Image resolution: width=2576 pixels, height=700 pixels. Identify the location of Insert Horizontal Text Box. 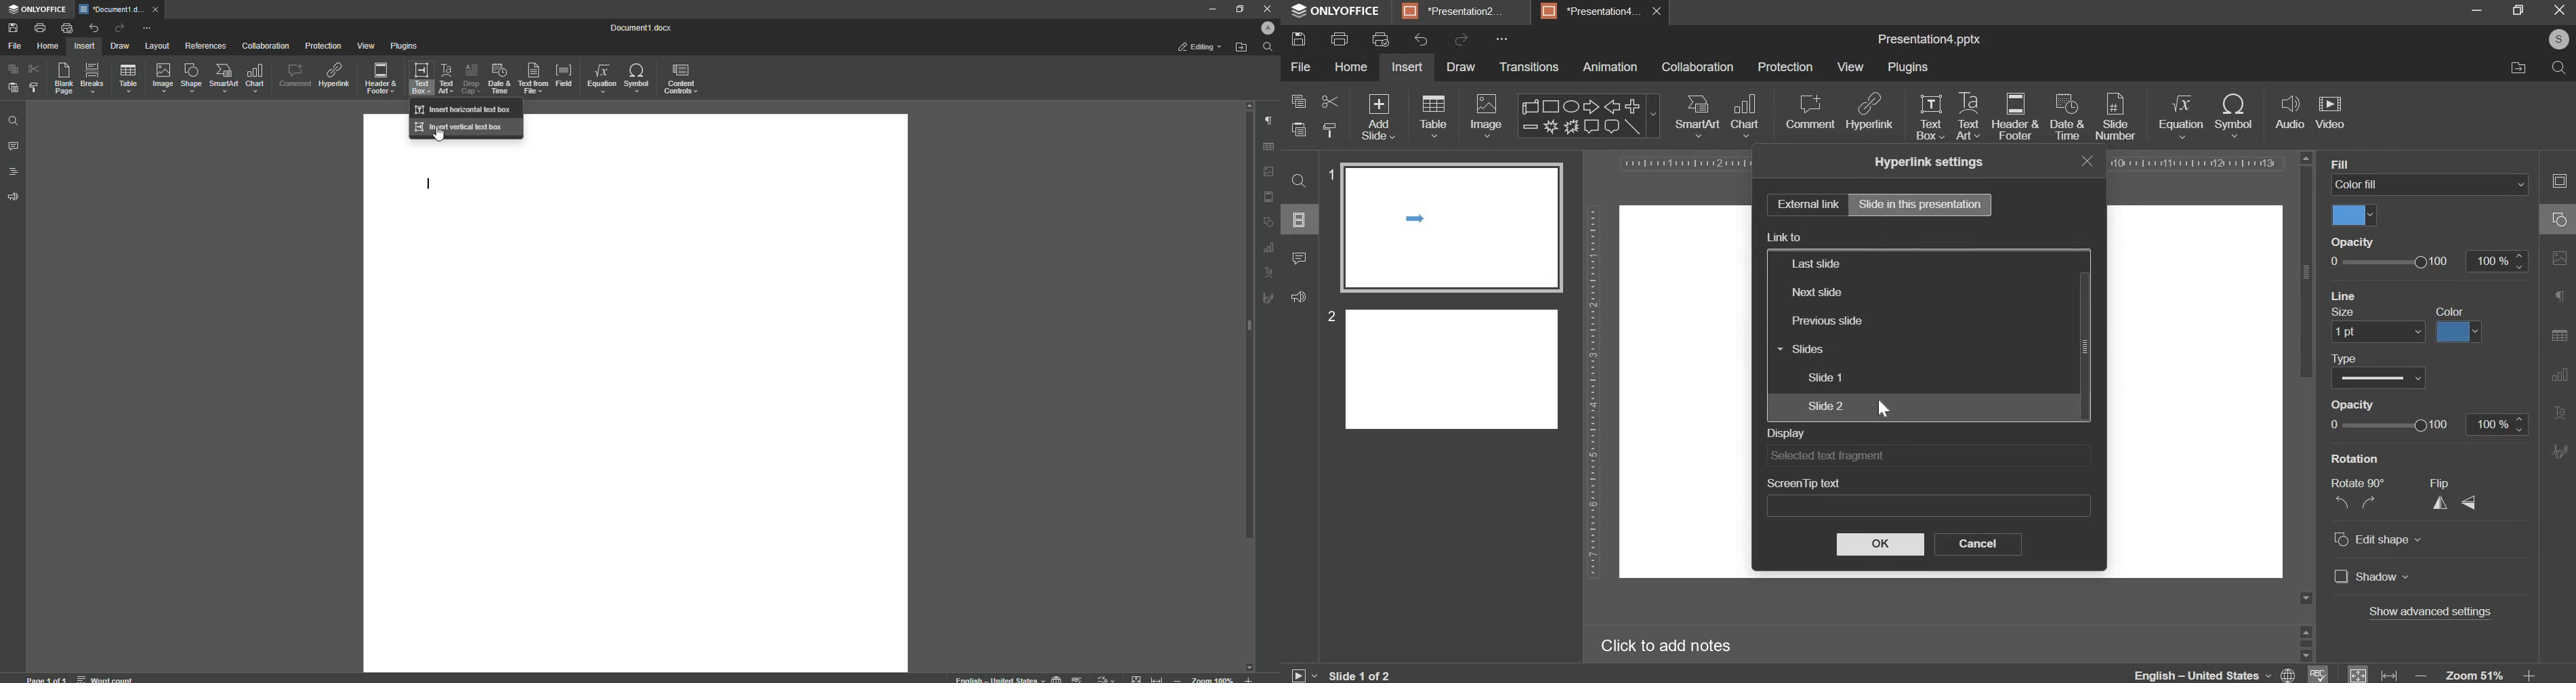
(464, 109).